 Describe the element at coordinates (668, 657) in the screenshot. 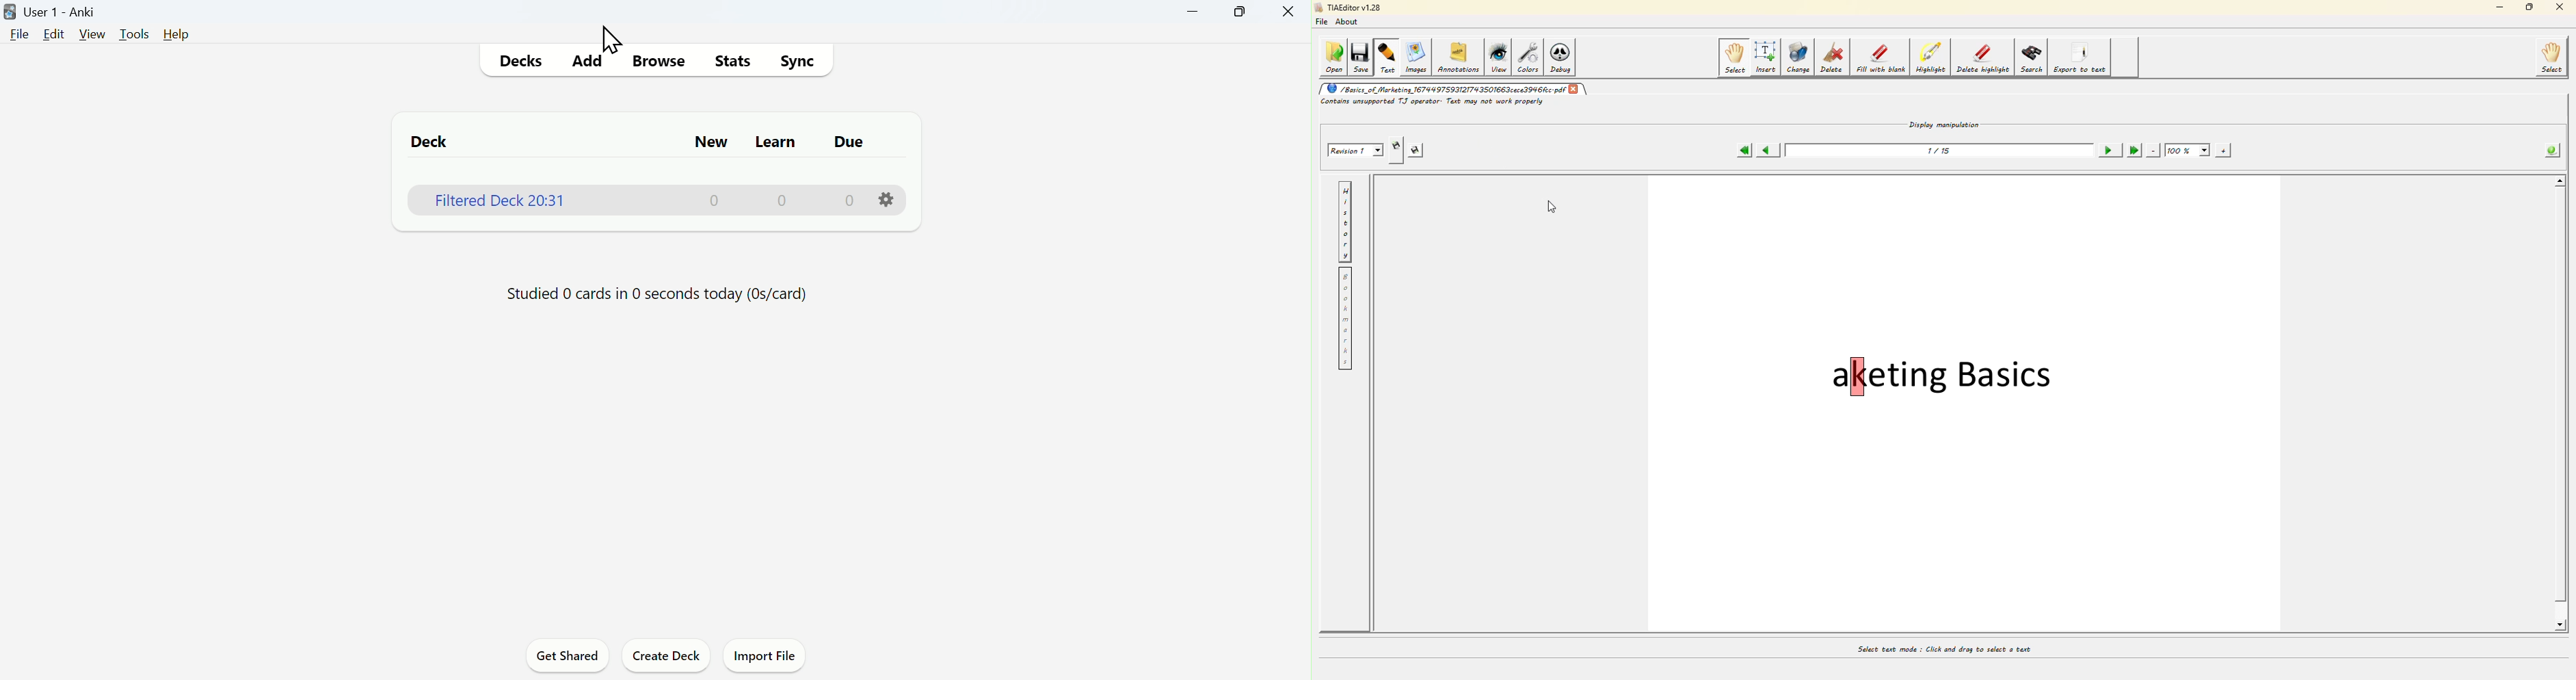

I see `Create deck` at that location.